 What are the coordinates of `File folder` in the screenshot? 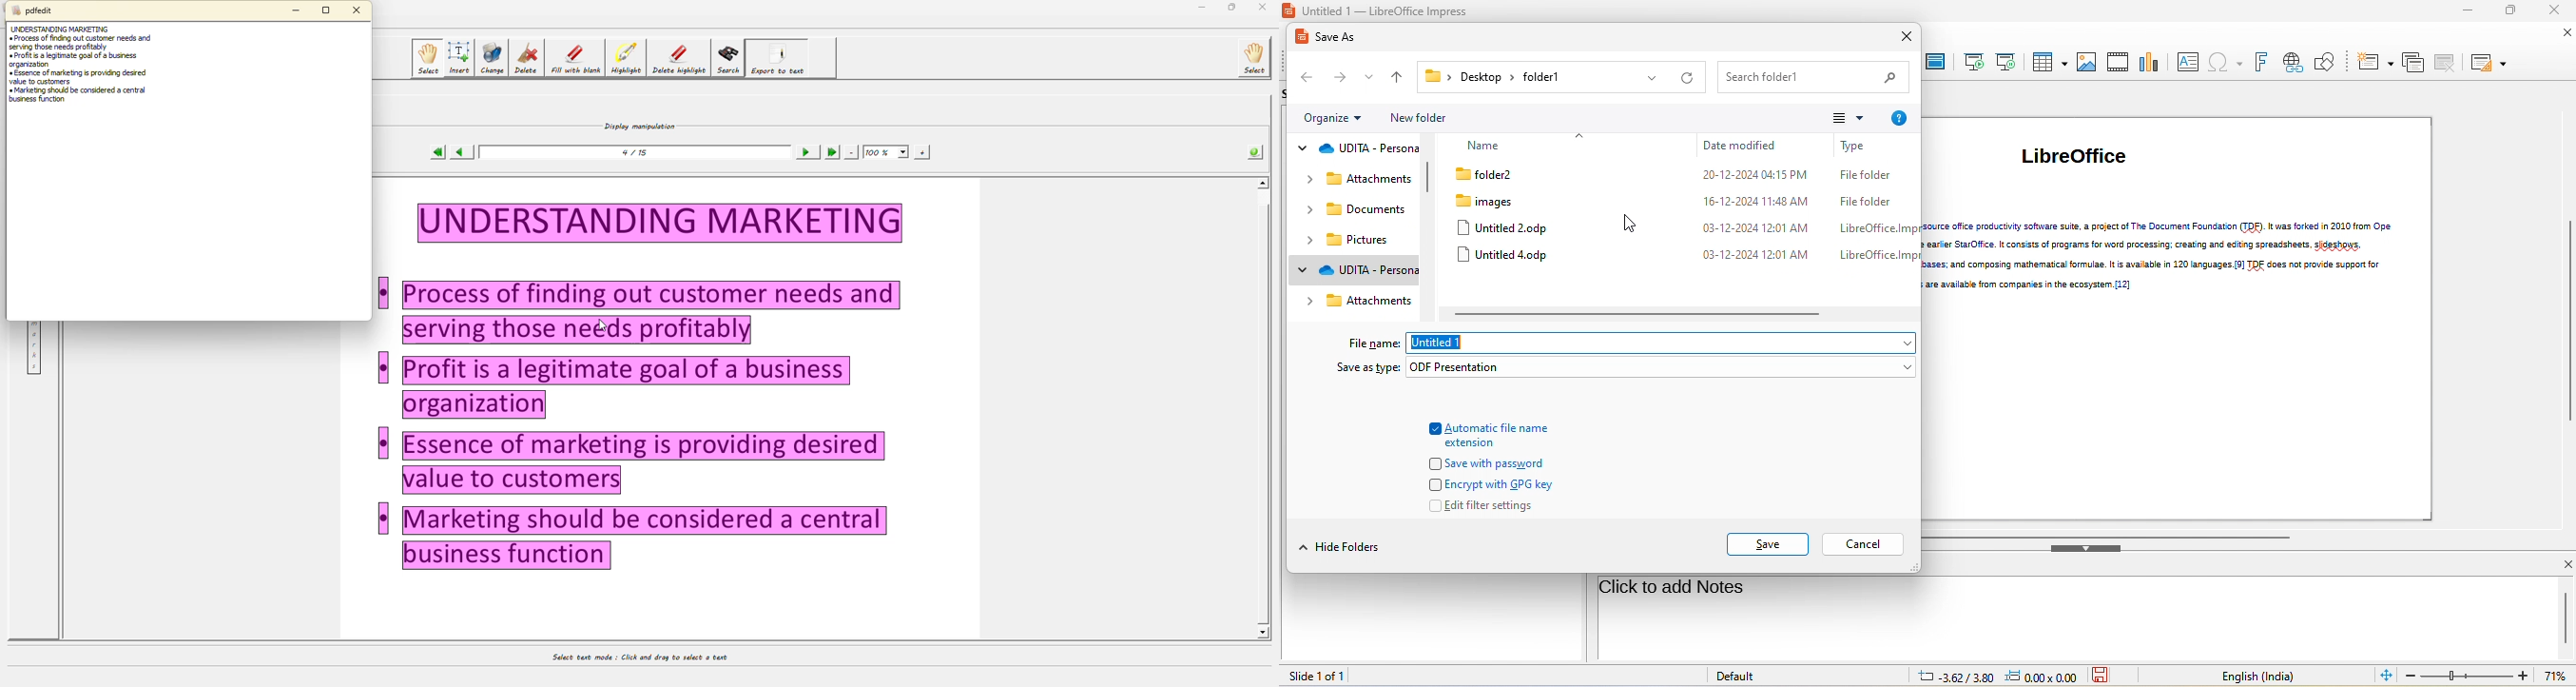 It's located at (1861, 202).